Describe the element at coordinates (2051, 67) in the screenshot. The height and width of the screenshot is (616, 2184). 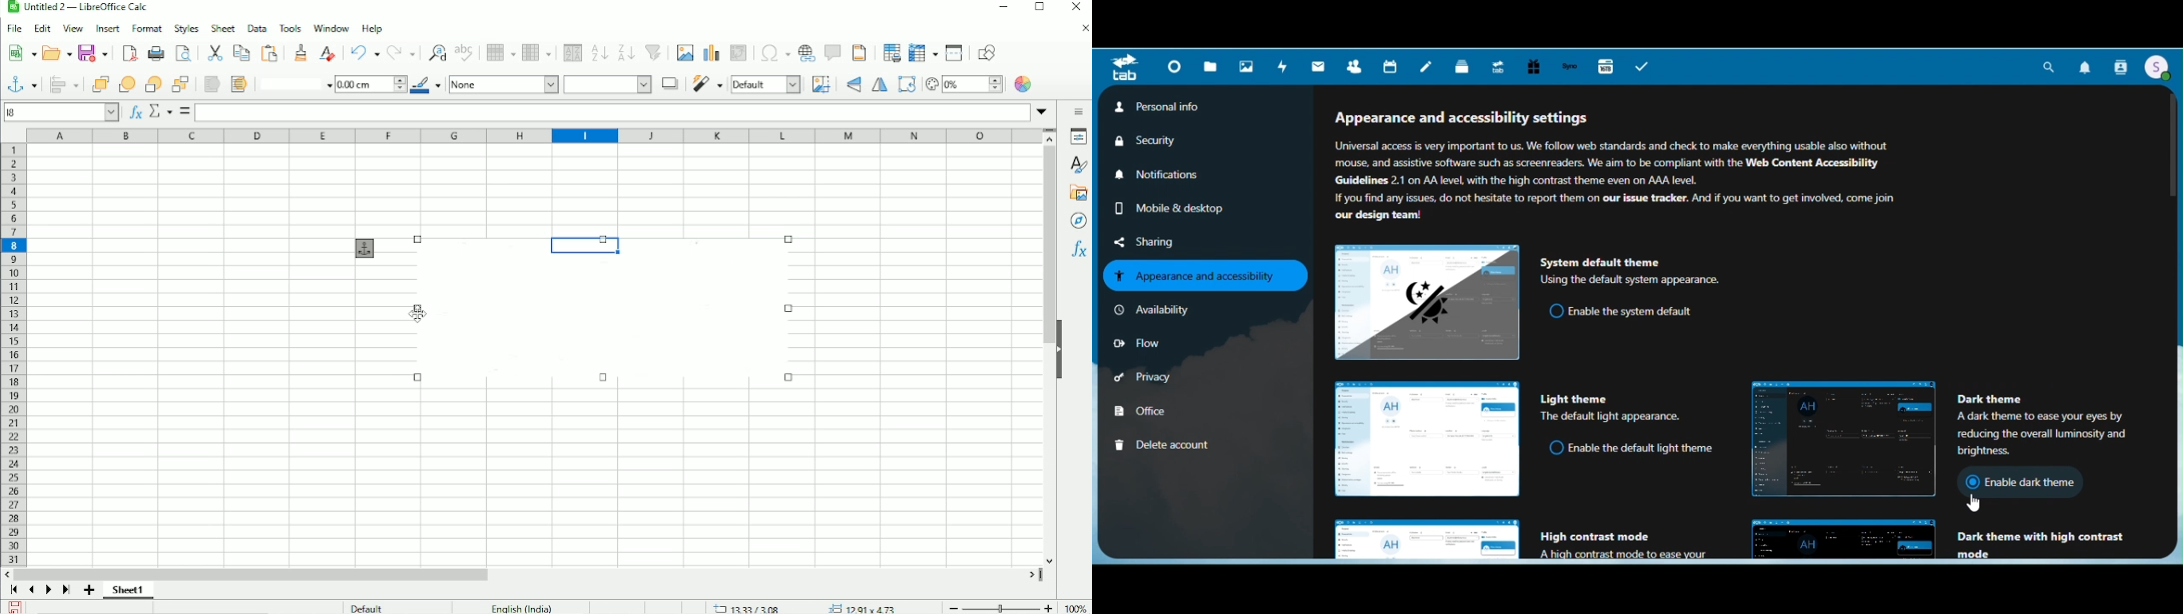
I see `Search` at that location.